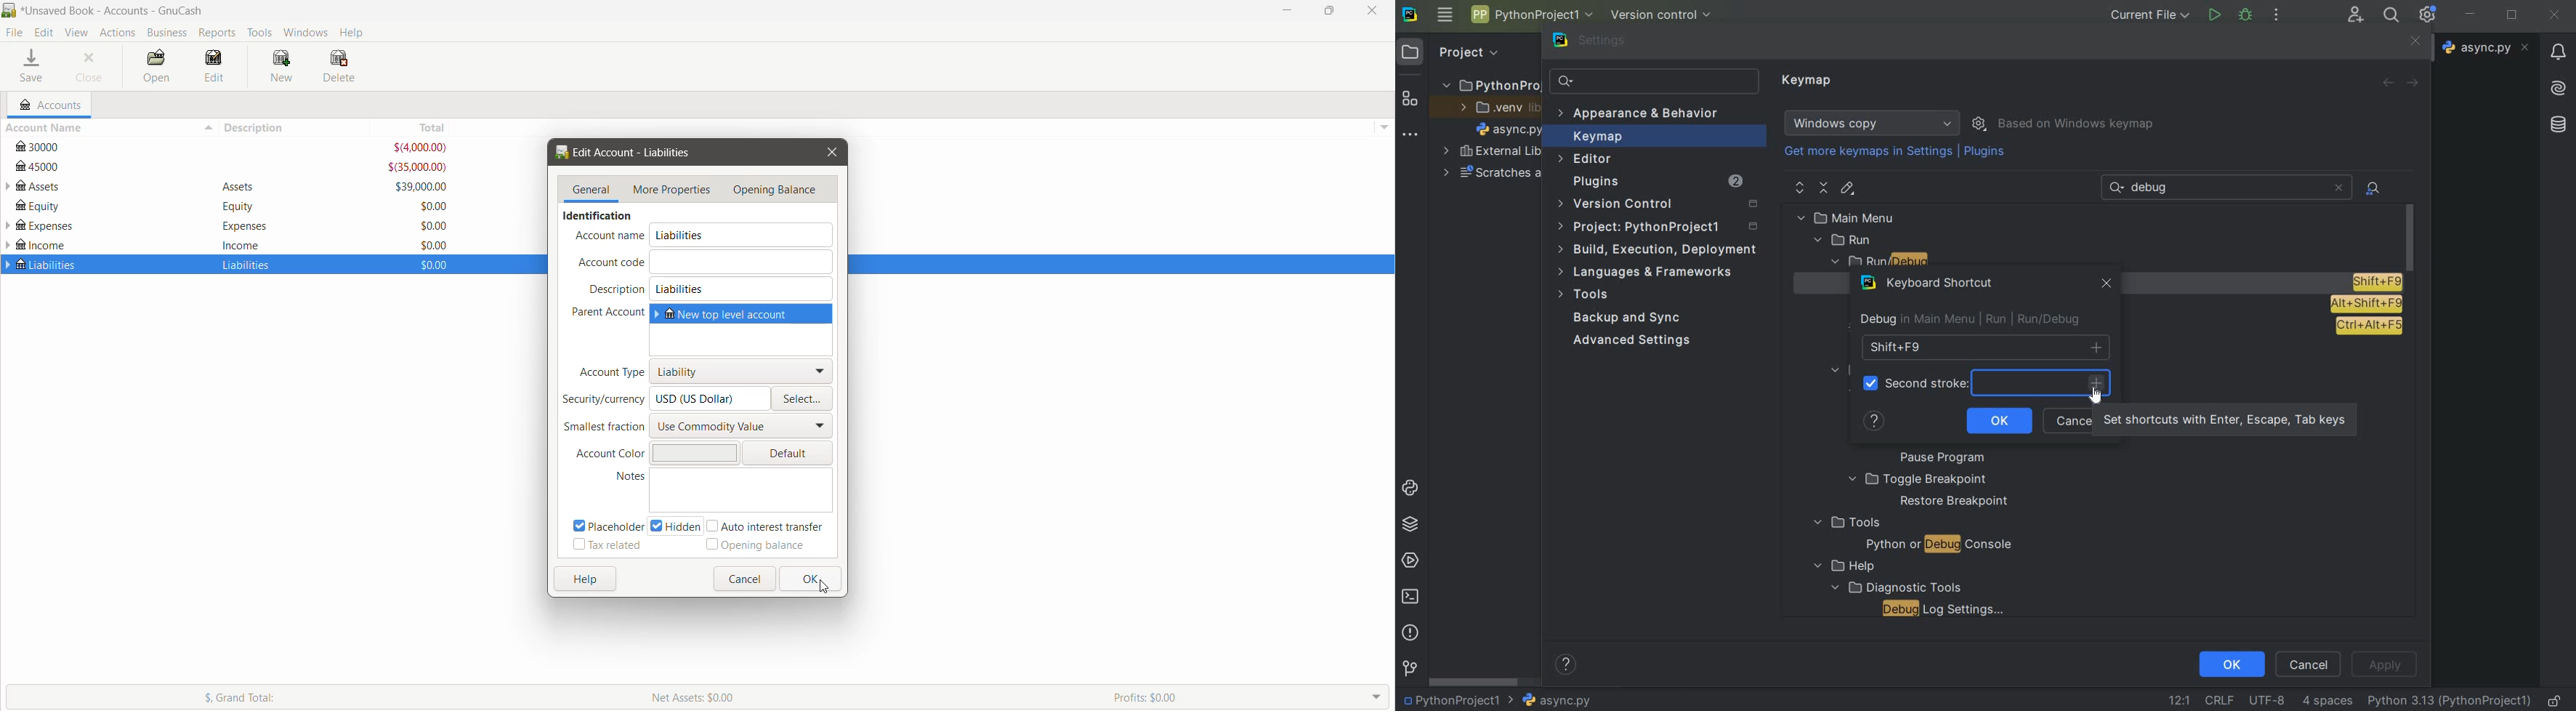 This screenshot has width=2576, height=728. I want to click on Languages and Frameworks, so click(1650, 272).